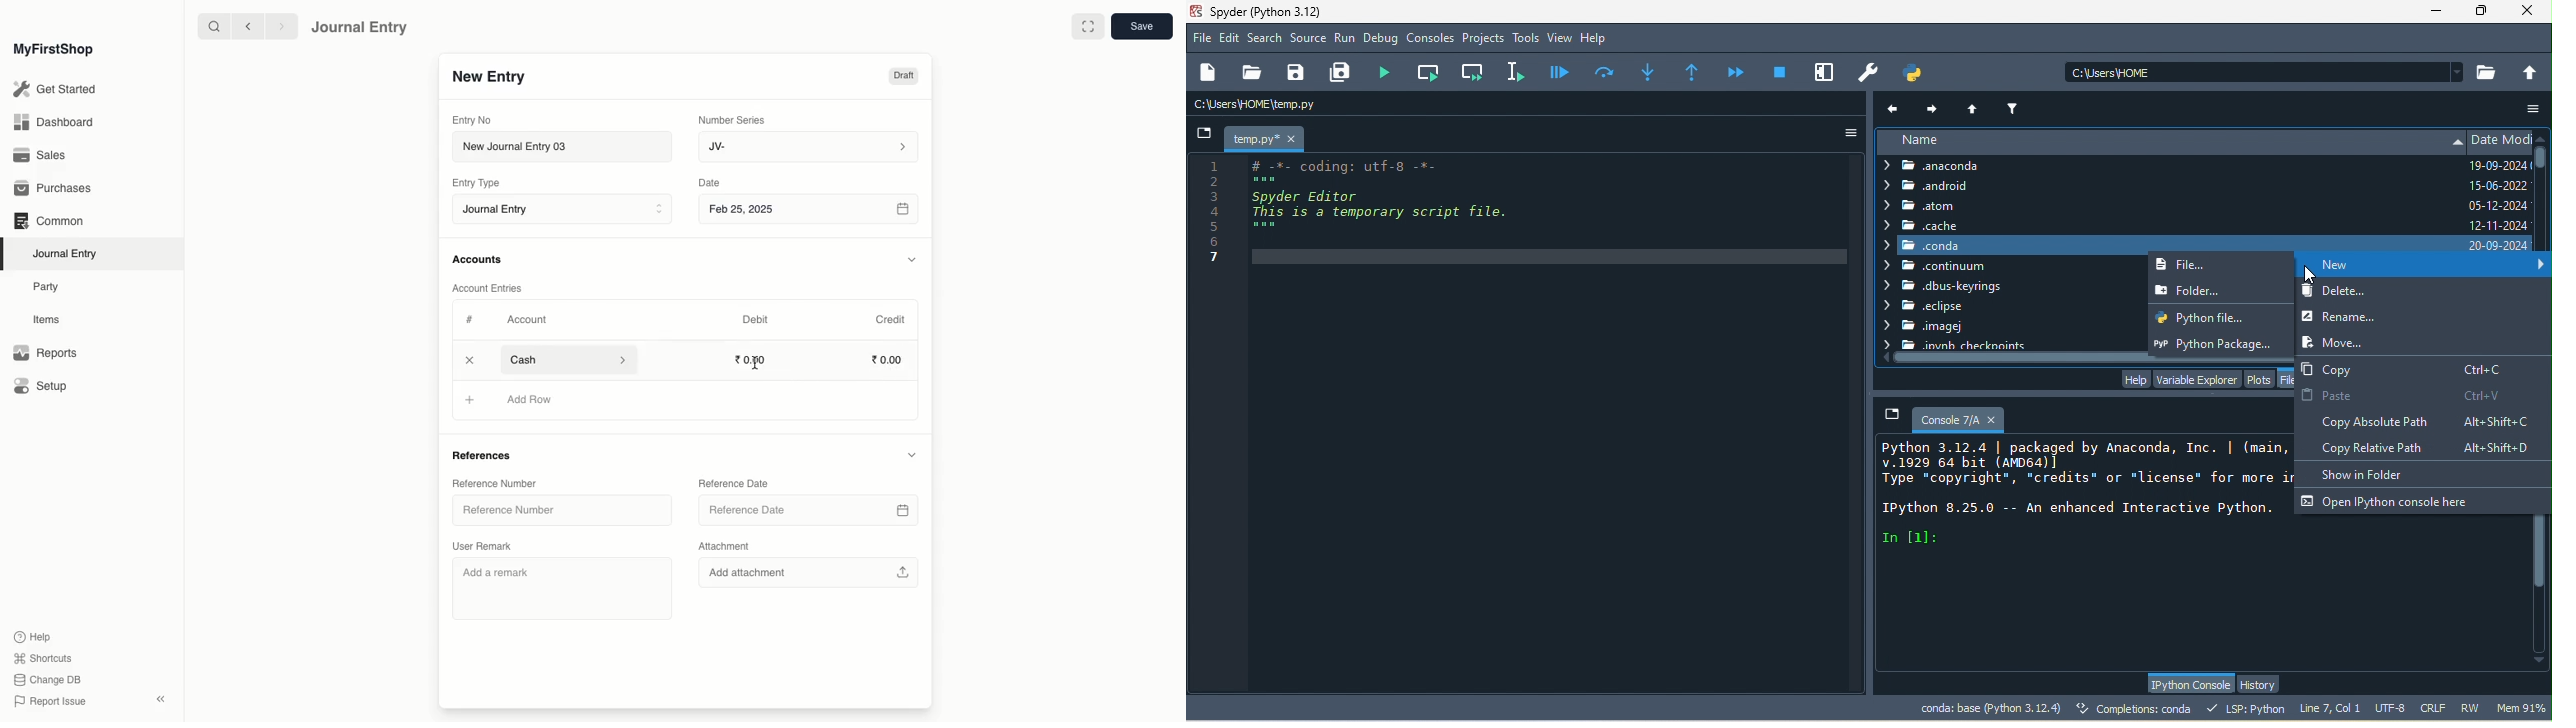 The height and width of the screenshot is (728, 2576). I want to click on help, so click(1598, 39).